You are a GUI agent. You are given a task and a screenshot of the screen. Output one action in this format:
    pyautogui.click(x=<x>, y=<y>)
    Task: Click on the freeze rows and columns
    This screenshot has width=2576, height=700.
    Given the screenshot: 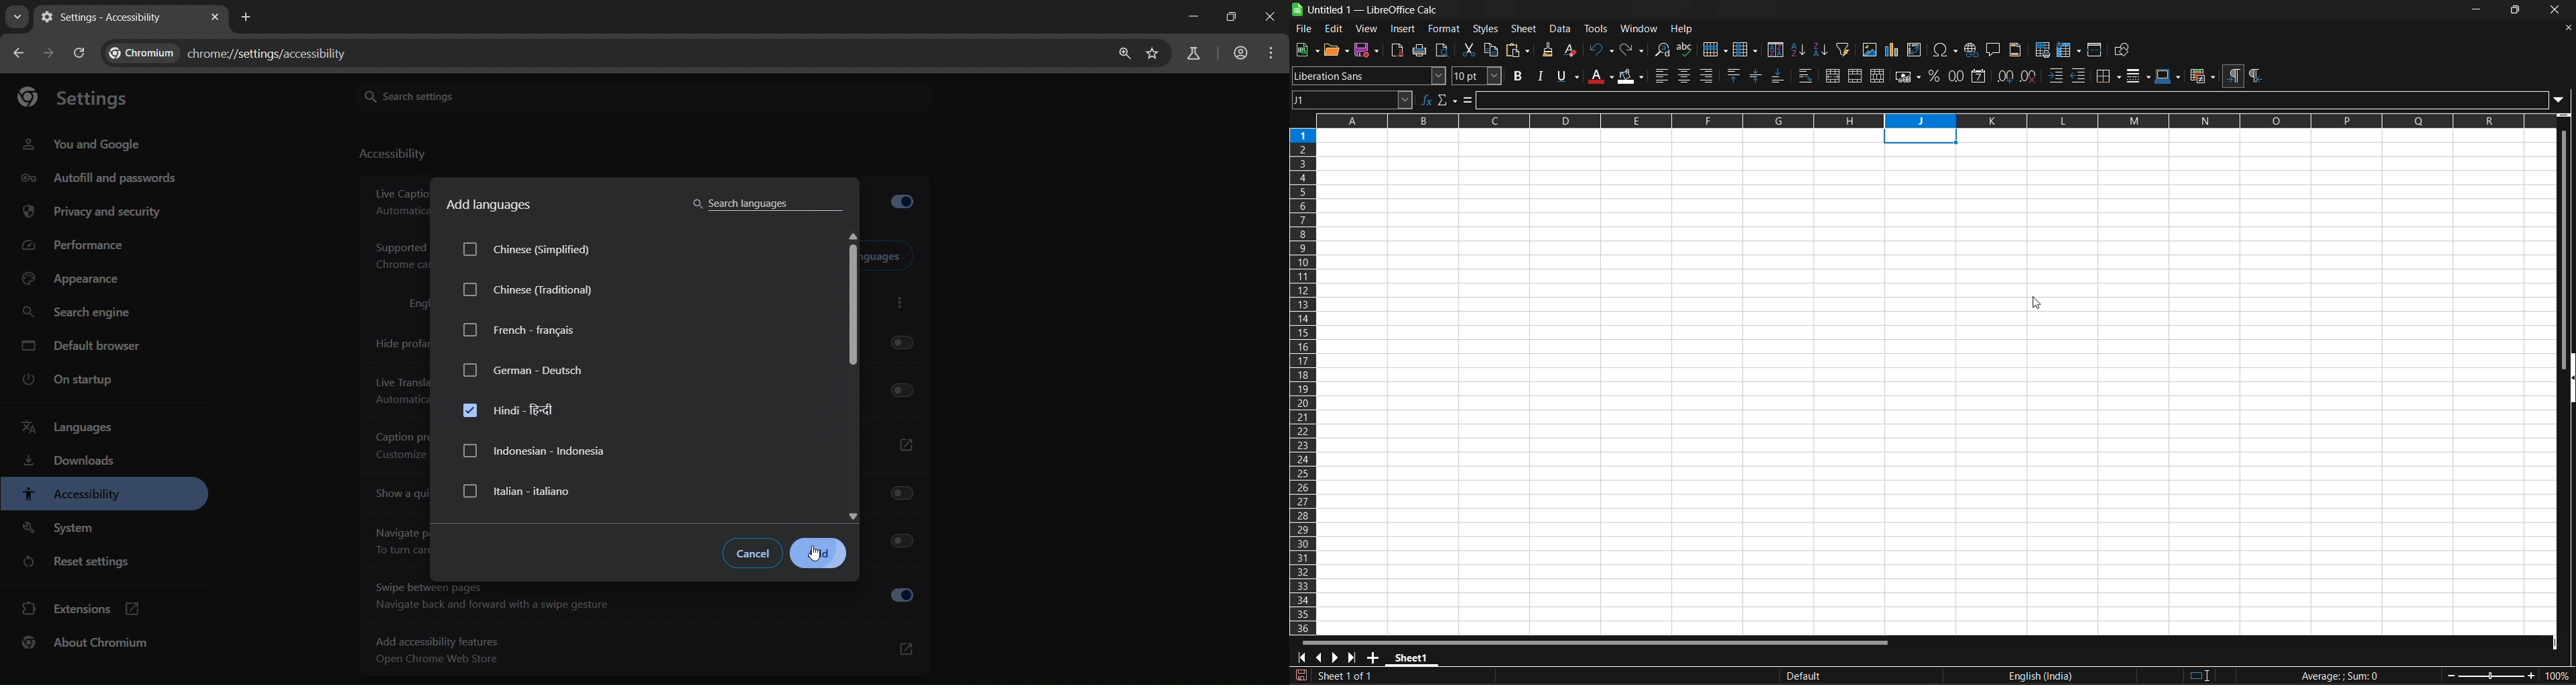 What is the action you would take?
    pyautogui.click(x=2069, y=49)
    